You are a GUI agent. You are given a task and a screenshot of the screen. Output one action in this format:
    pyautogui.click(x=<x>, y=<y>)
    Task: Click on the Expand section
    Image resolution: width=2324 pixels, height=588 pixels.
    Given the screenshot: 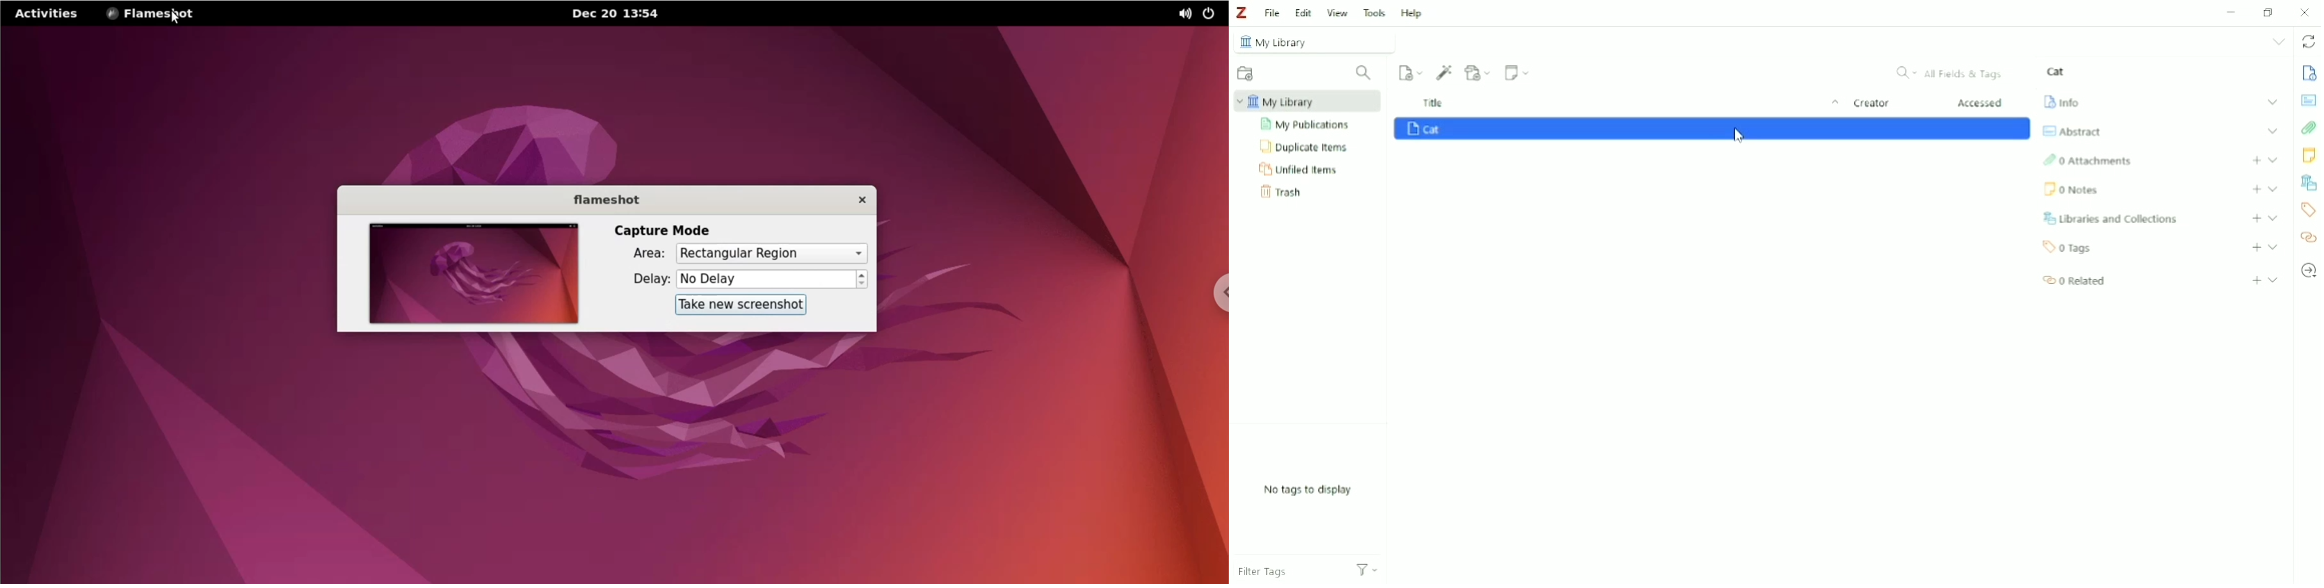 What is the action you would take?
    pyautogui.click(x=2272, y=218)
    